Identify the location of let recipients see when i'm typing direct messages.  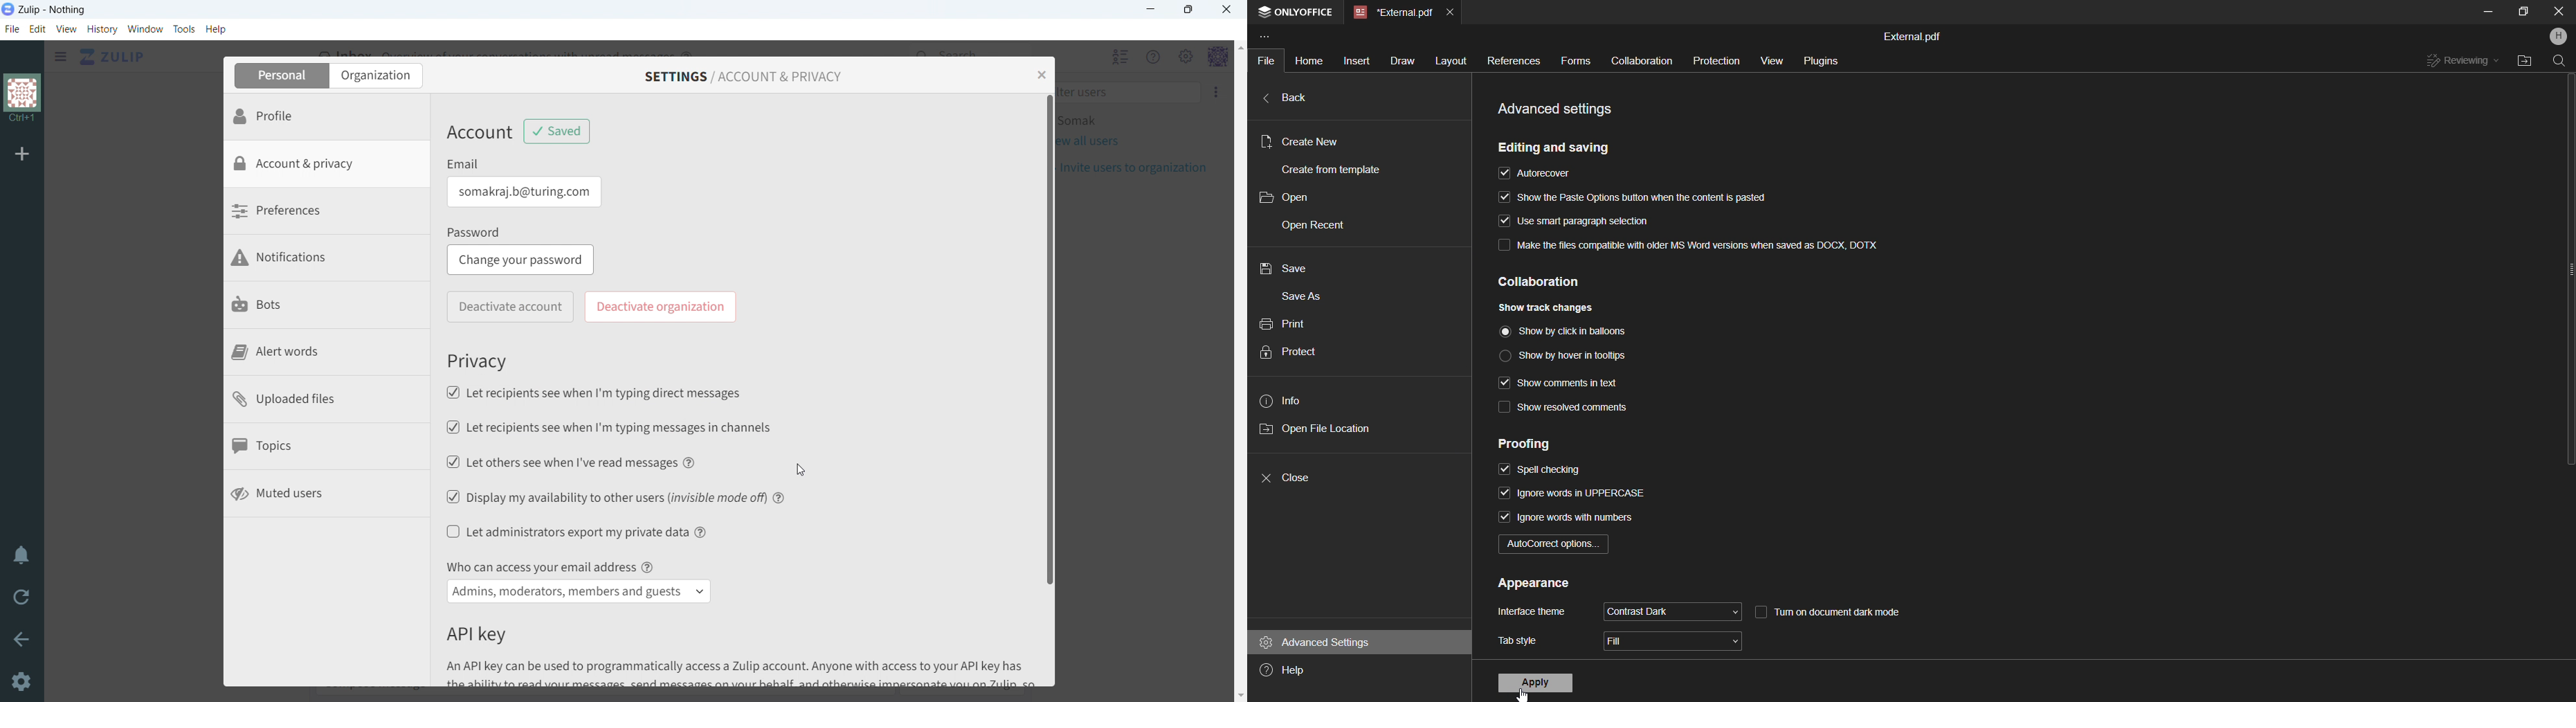
(597, 392).